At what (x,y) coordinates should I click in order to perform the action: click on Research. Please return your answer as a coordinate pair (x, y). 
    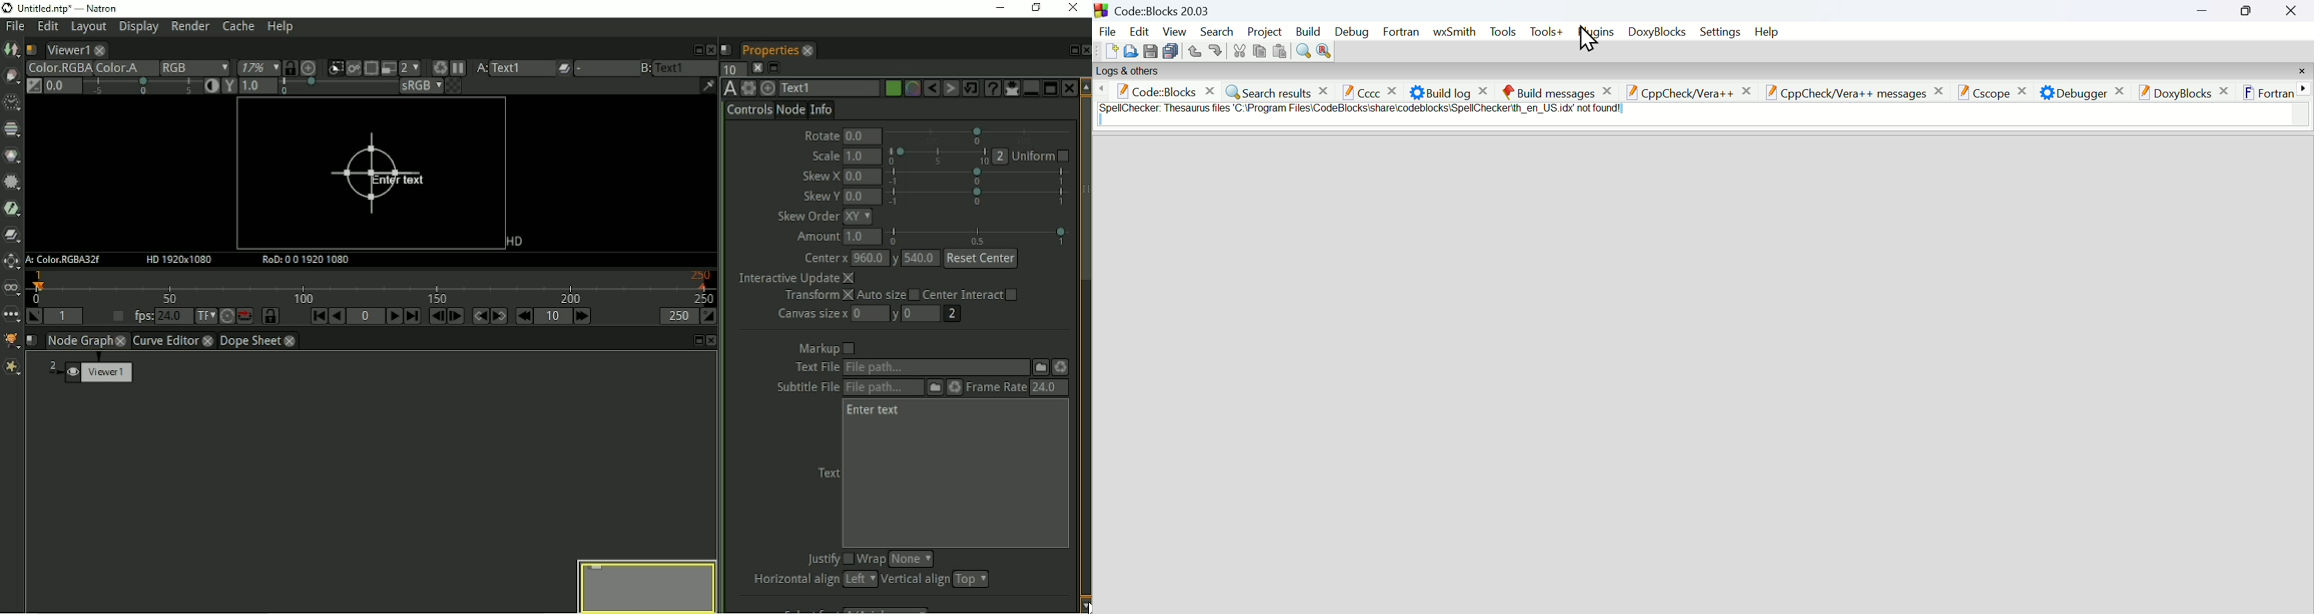
    Looking at the image, I should click on (1325, 50).